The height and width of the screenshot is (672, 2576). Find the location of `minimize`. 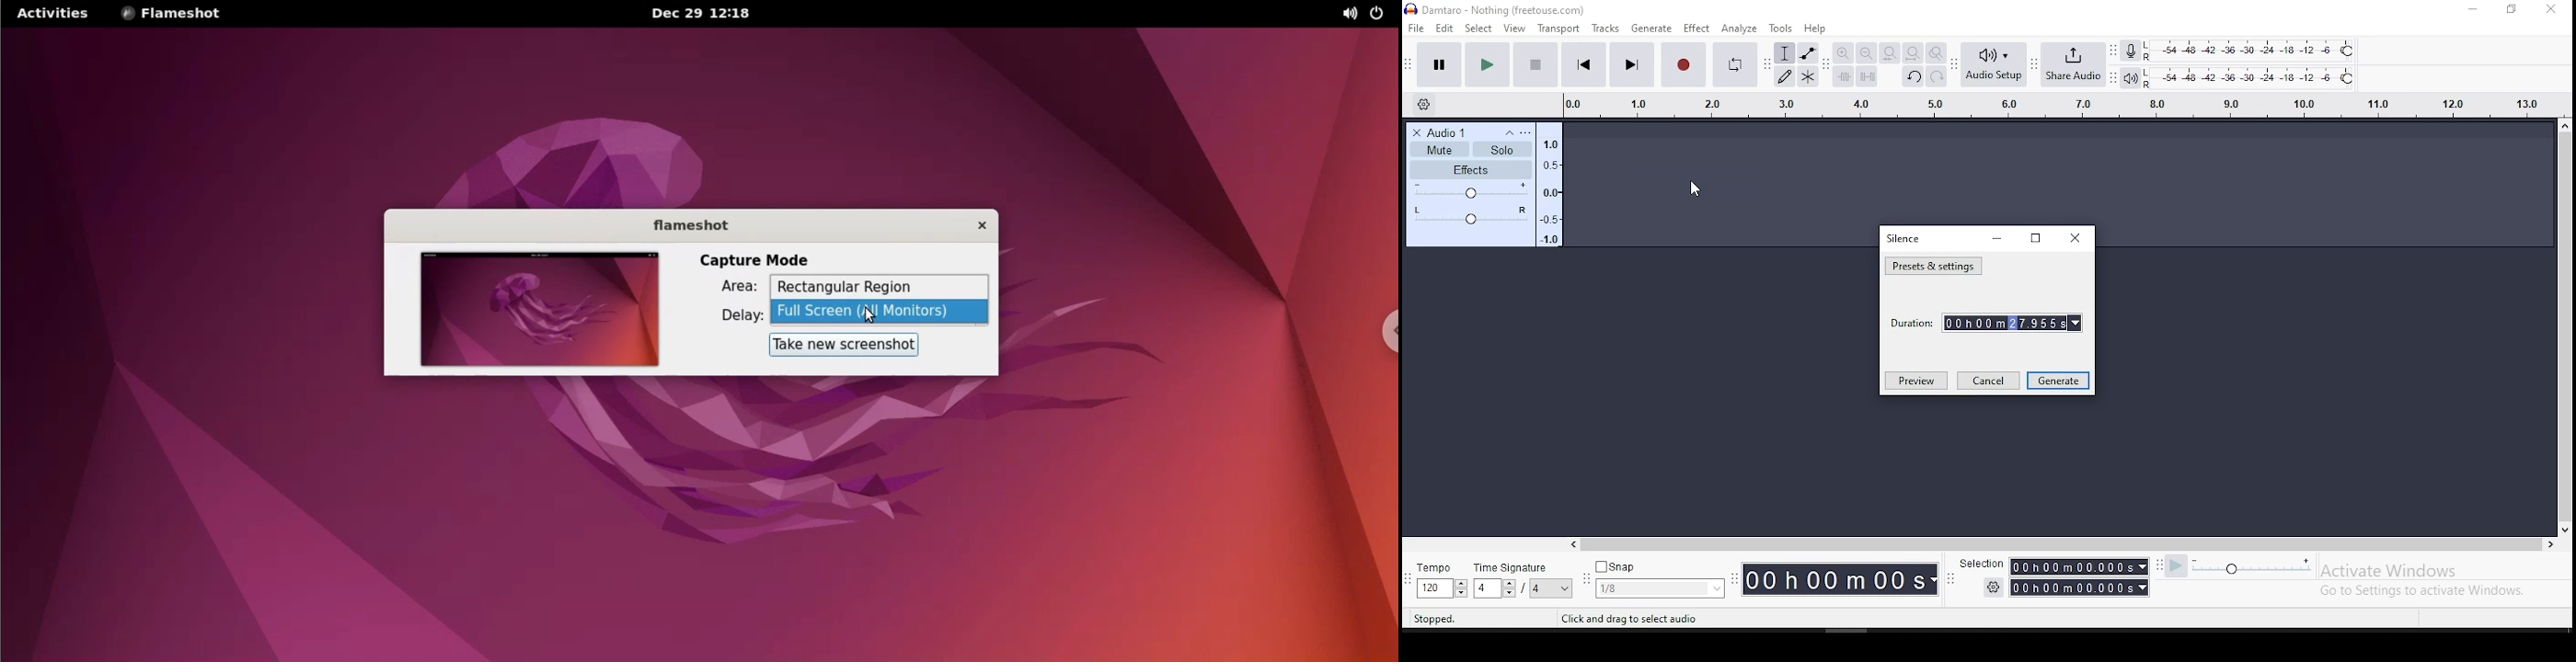

minimize is located at coordinates (1998, 239).